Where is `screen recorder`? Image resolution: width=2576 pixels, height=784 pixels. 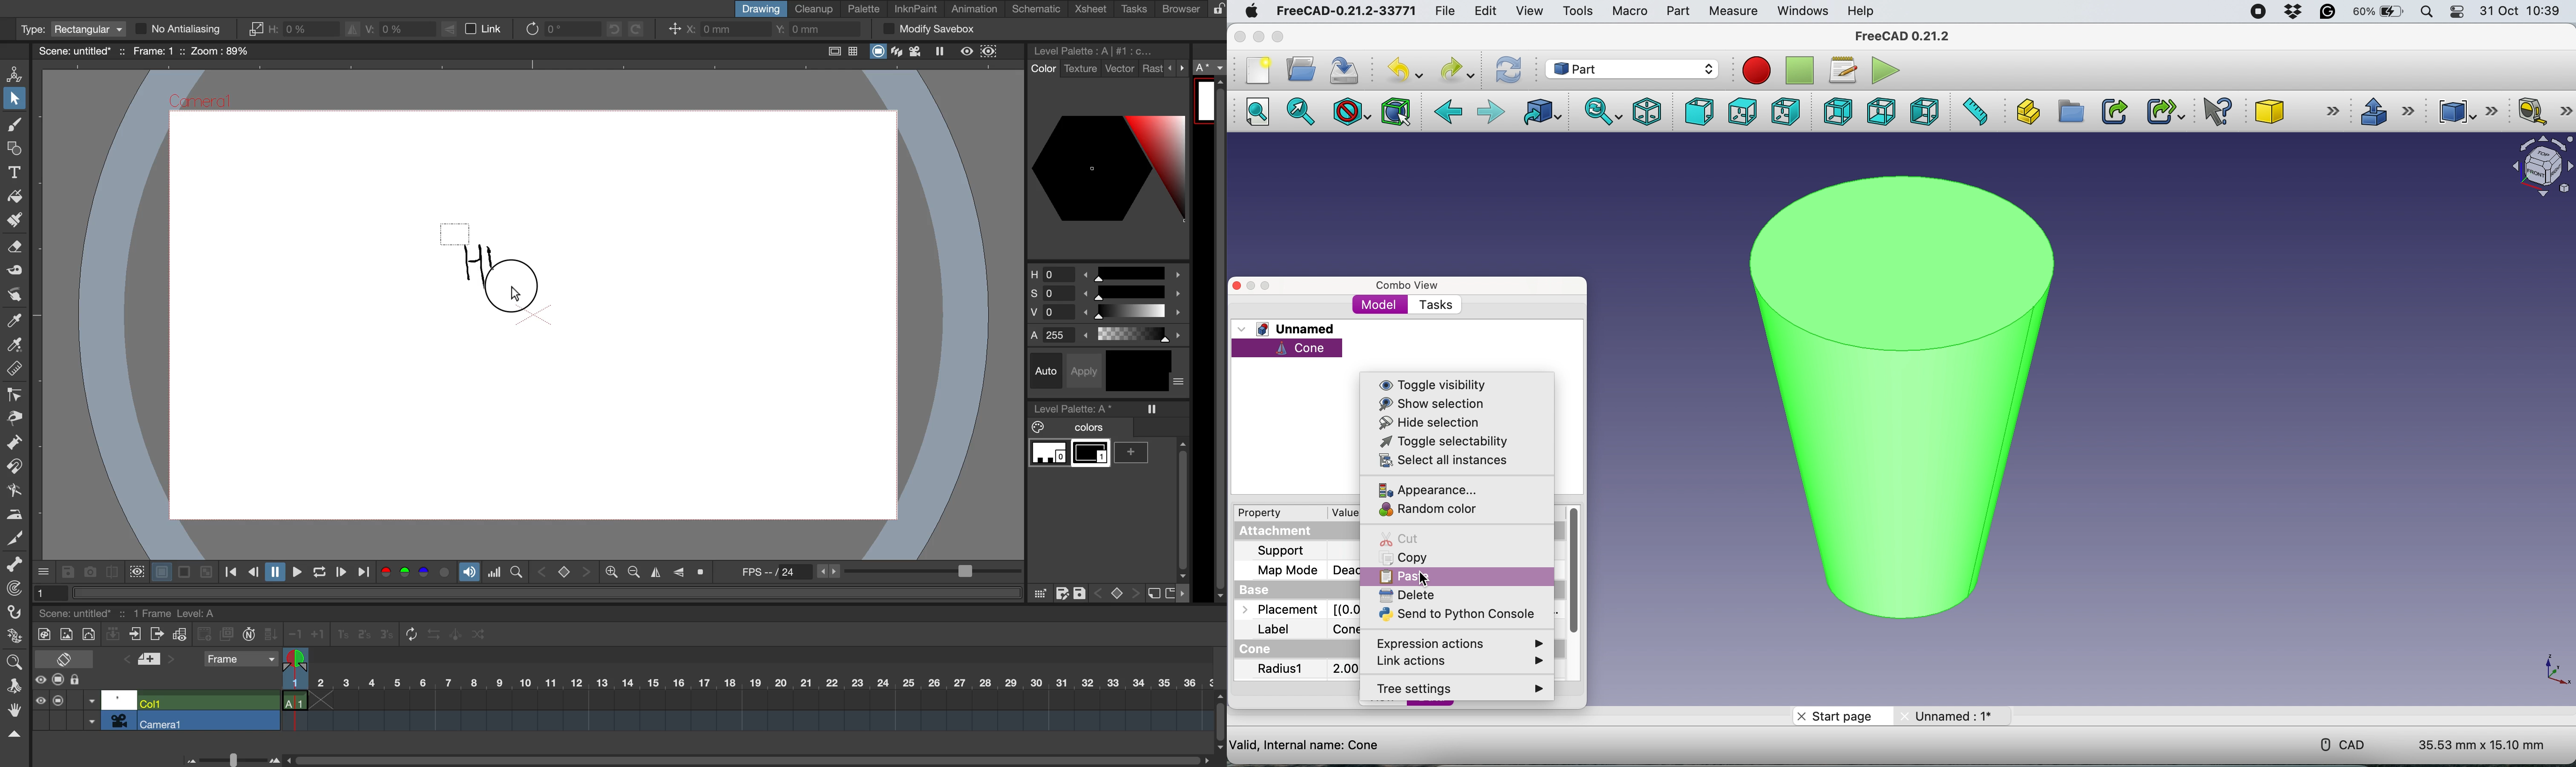 screen recorder is located at coordinates (2254, 11).